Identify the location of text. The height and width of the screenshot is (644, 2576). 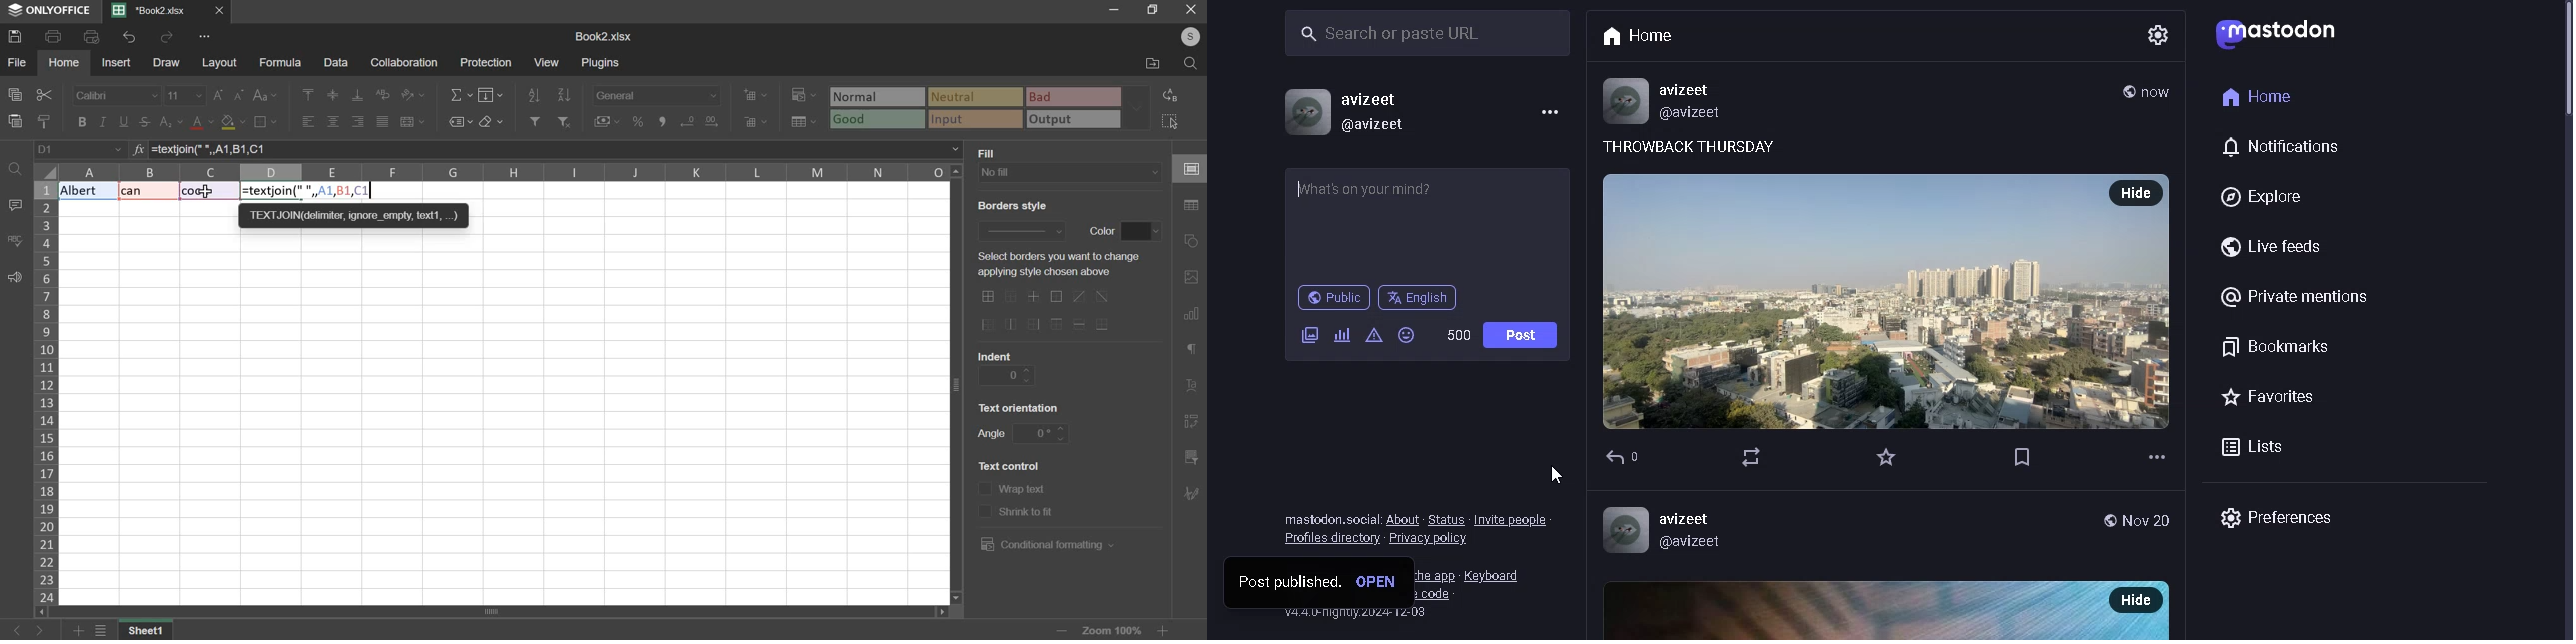
(1331, 520).